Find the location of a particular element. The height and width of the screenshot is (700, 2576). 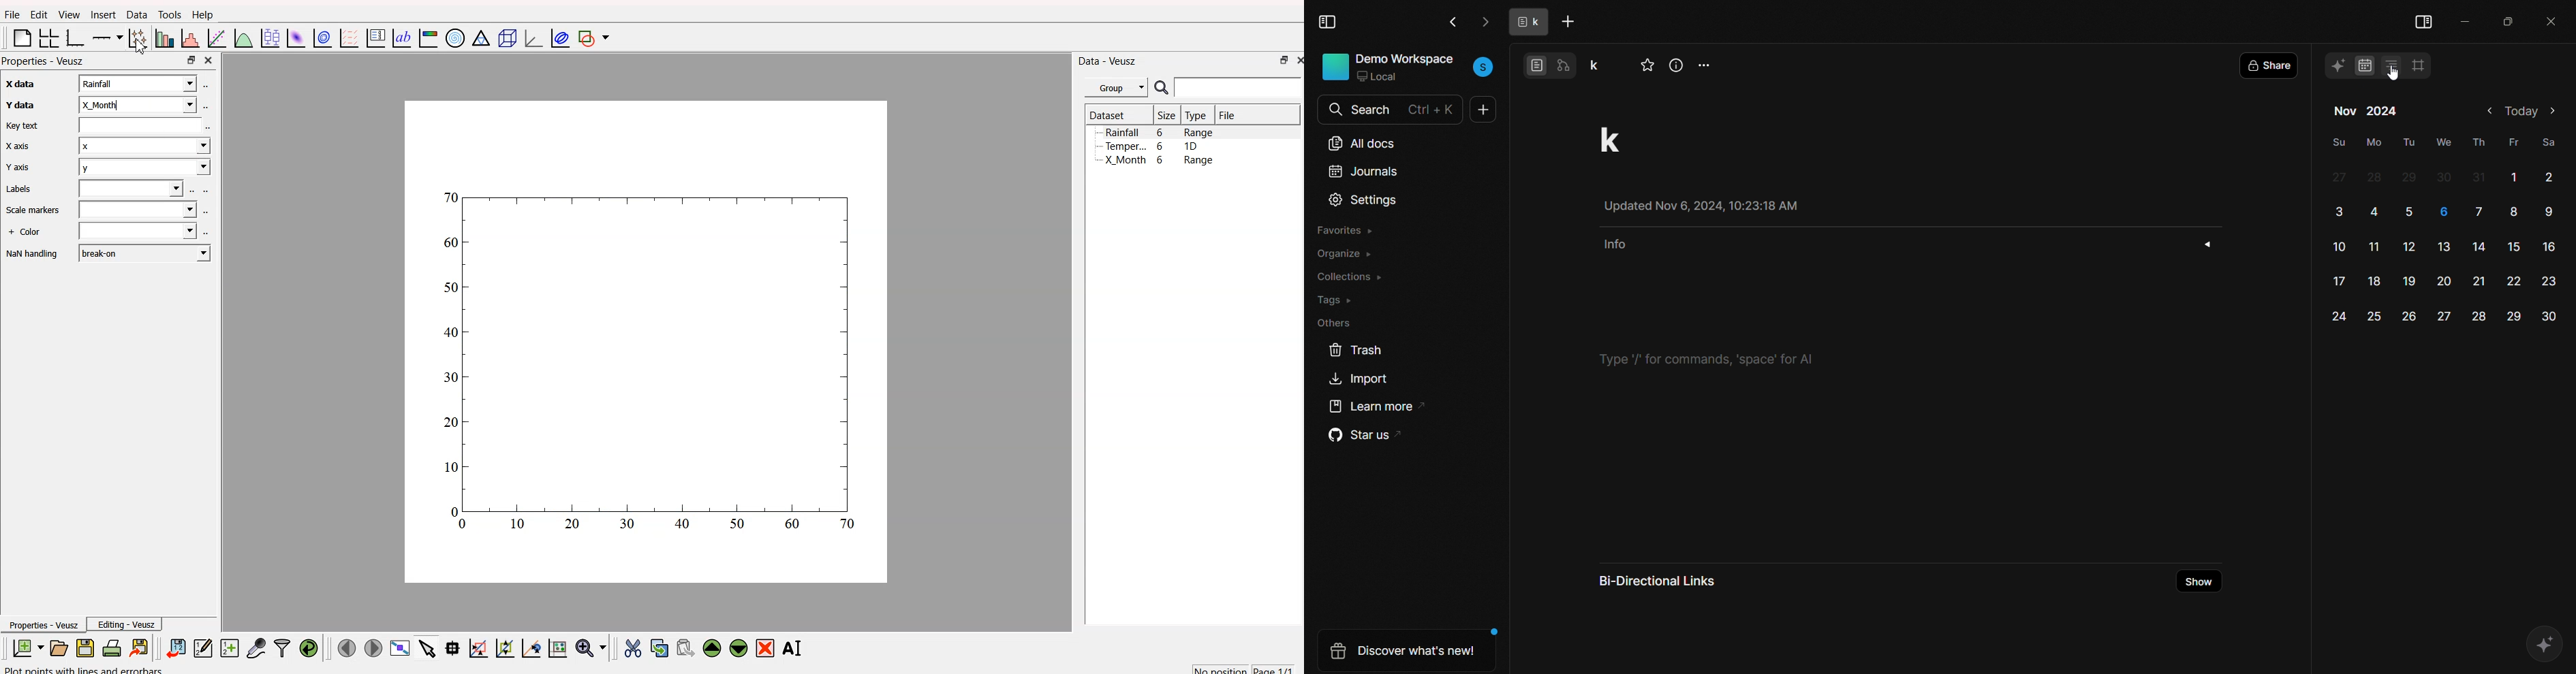

type '/' for commands, 'space'' for ai is located at coordinates (1714, 358).